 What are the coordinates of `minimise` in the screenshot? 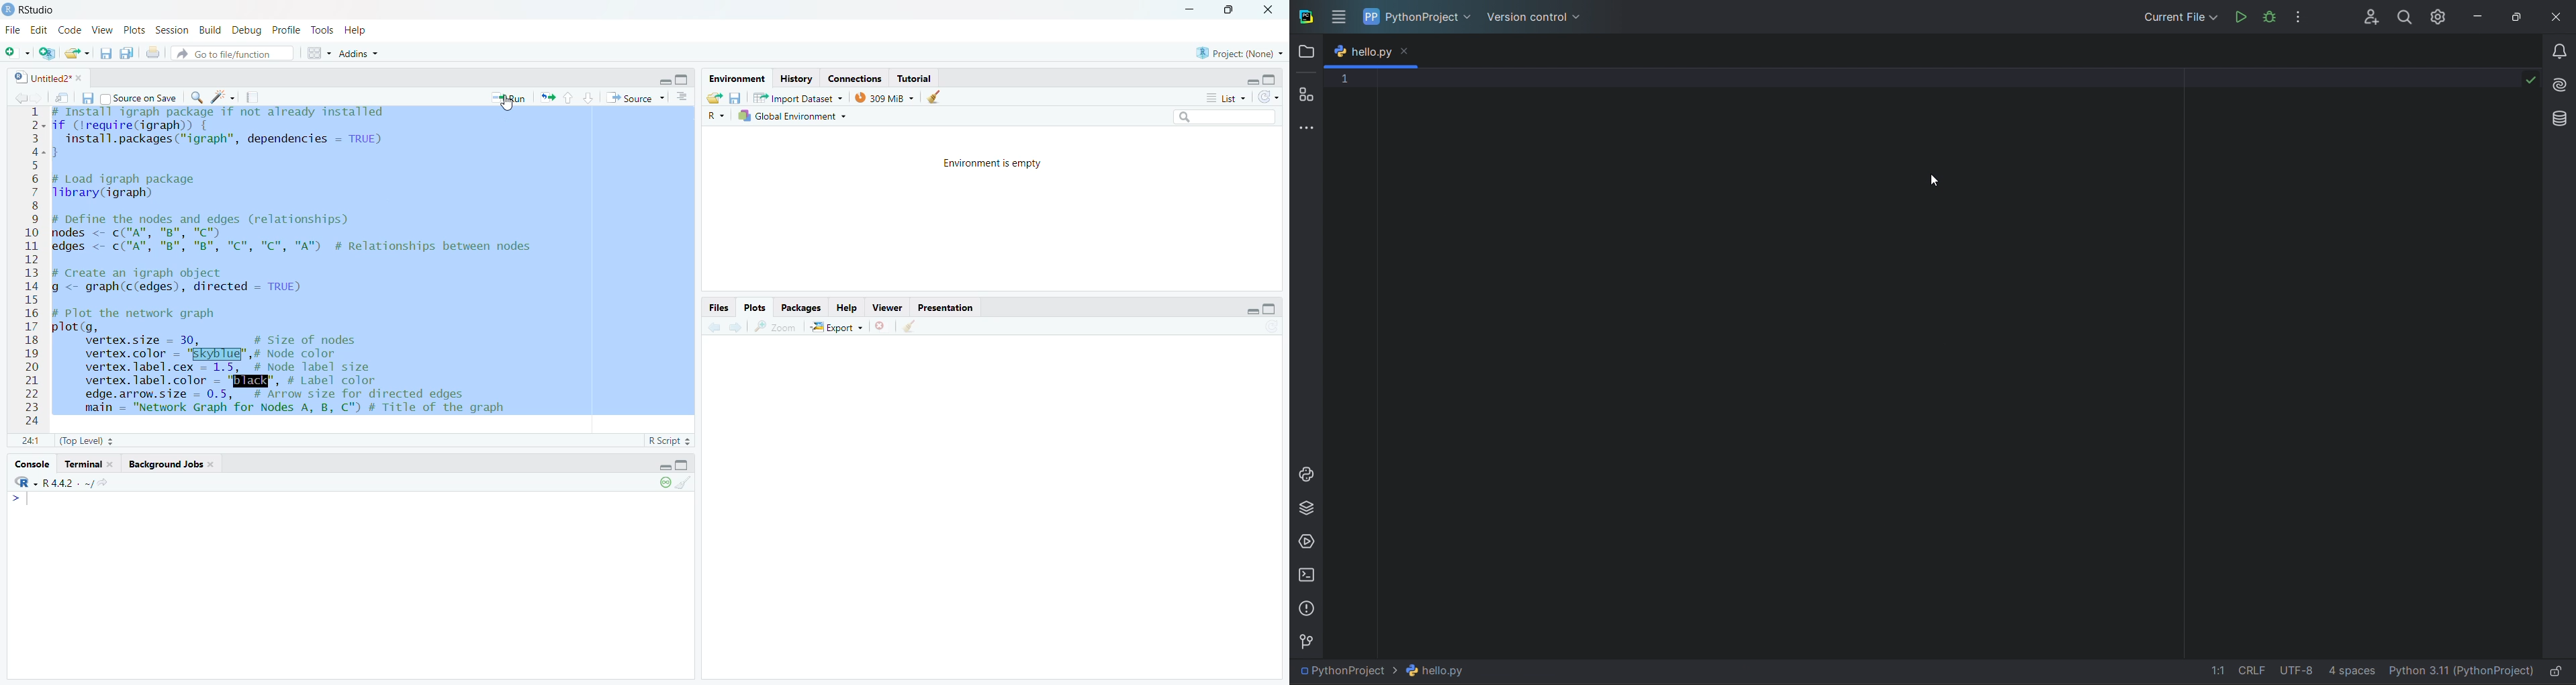 It's located at (664, 80).